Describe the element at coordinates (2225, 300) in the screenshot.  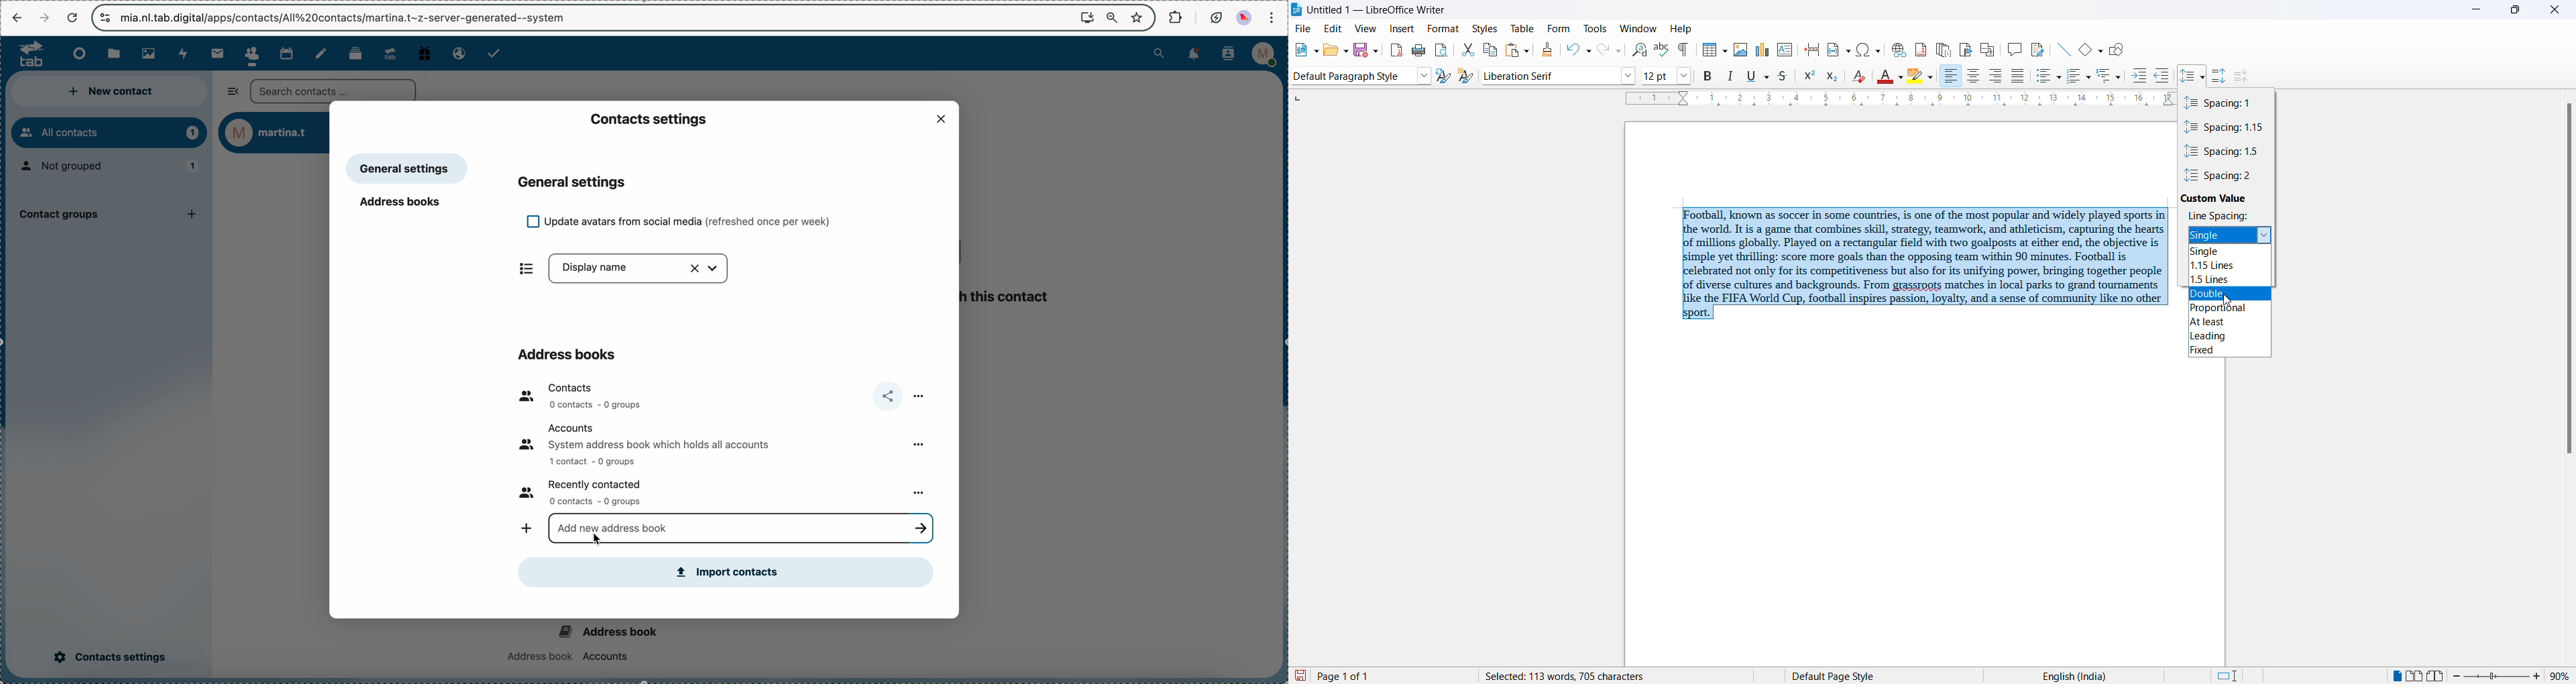
I see `cursor` at that location.